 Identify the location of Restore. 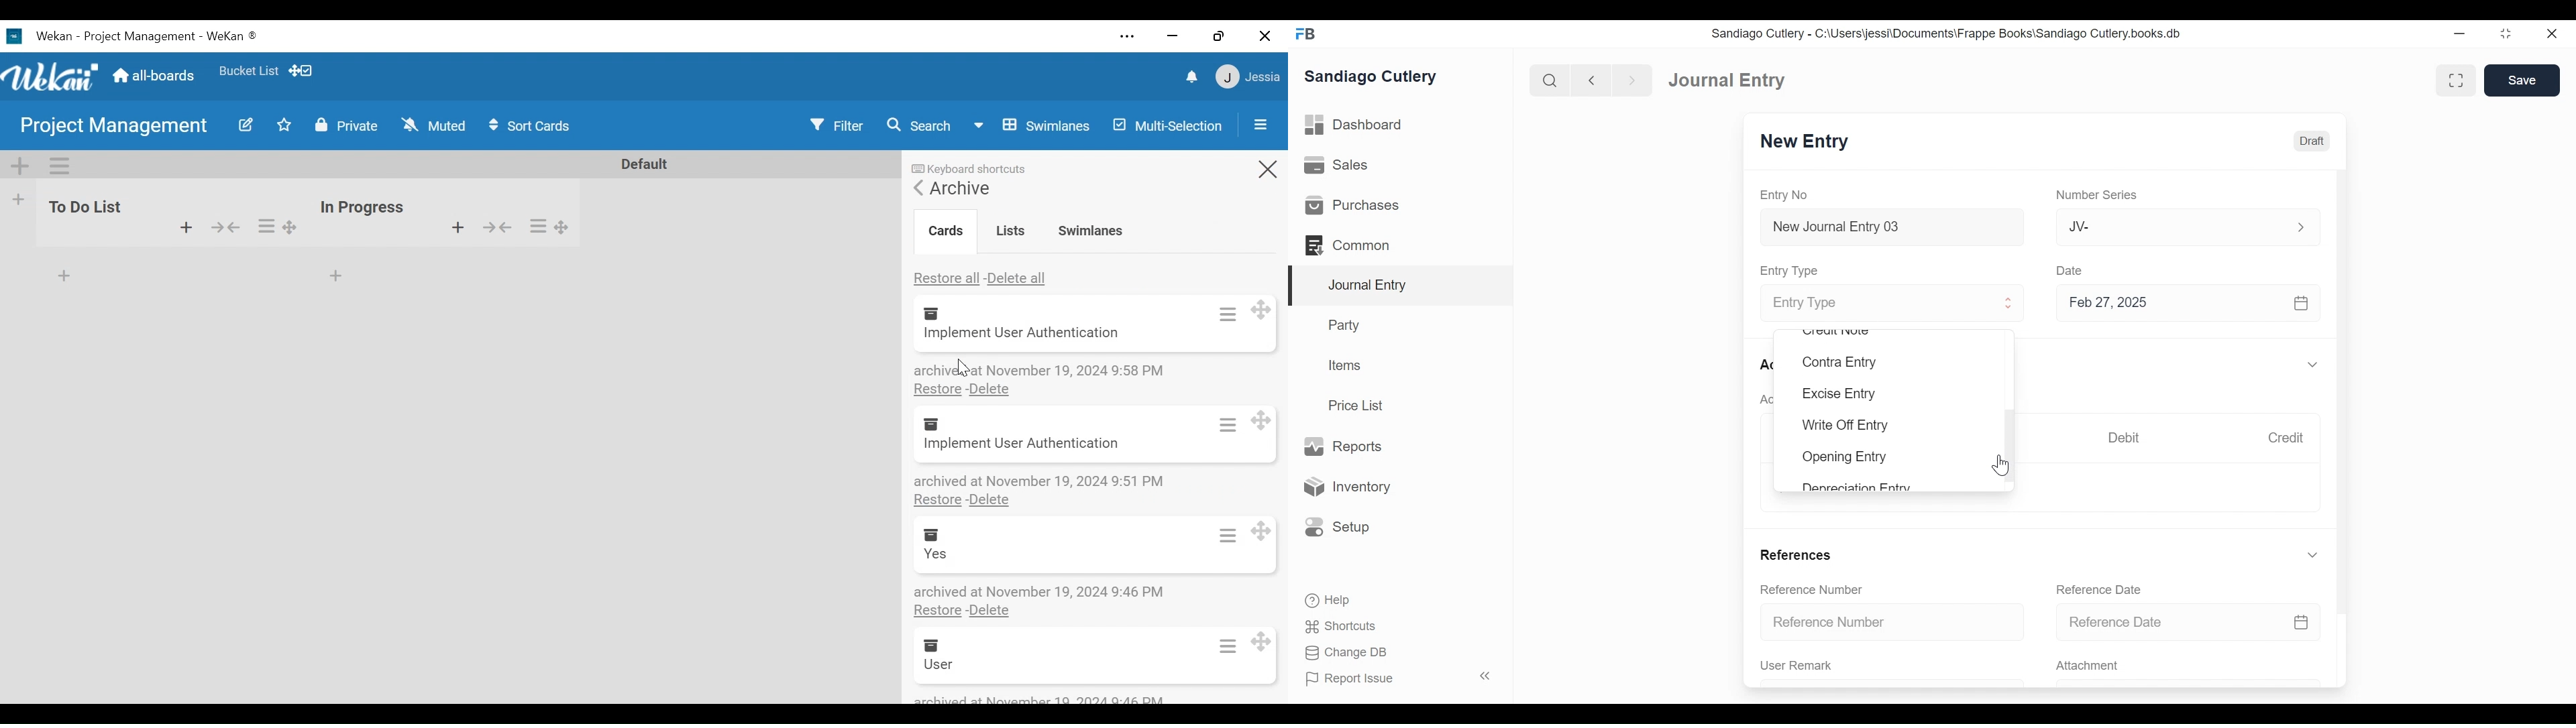
(2505, 33).